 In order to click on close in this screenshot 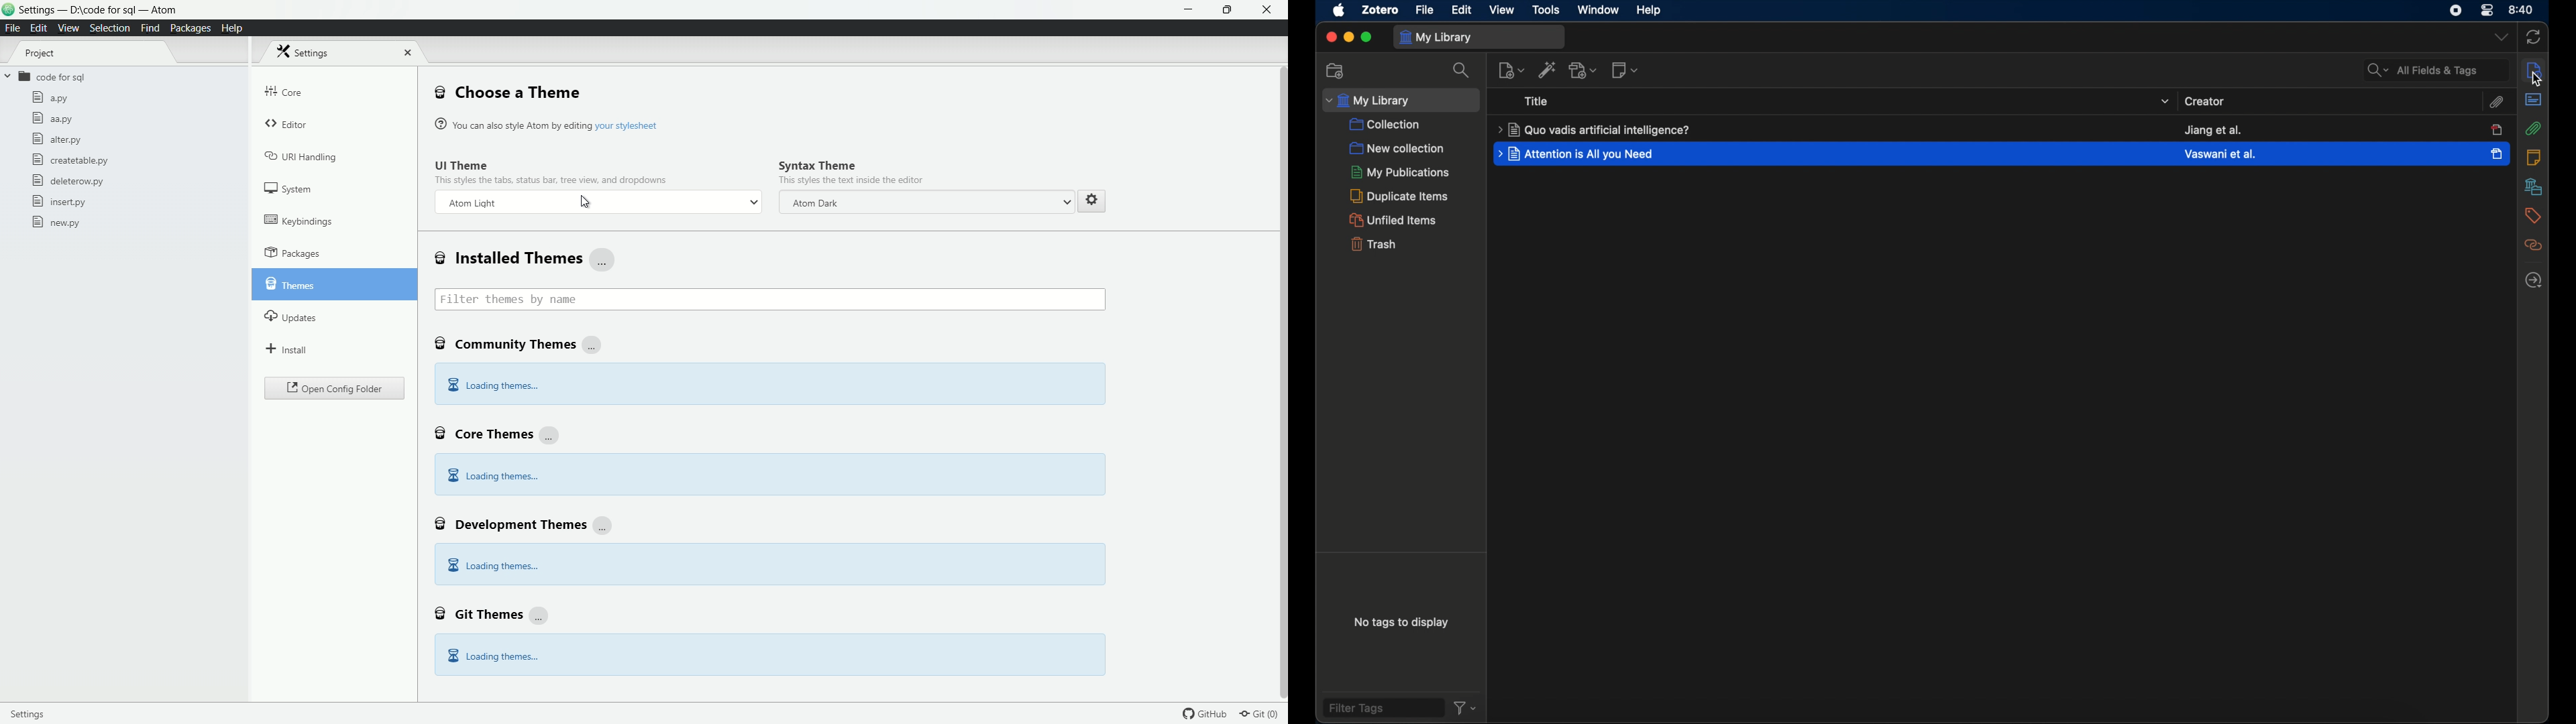, I will do `click(1329, 38)`.